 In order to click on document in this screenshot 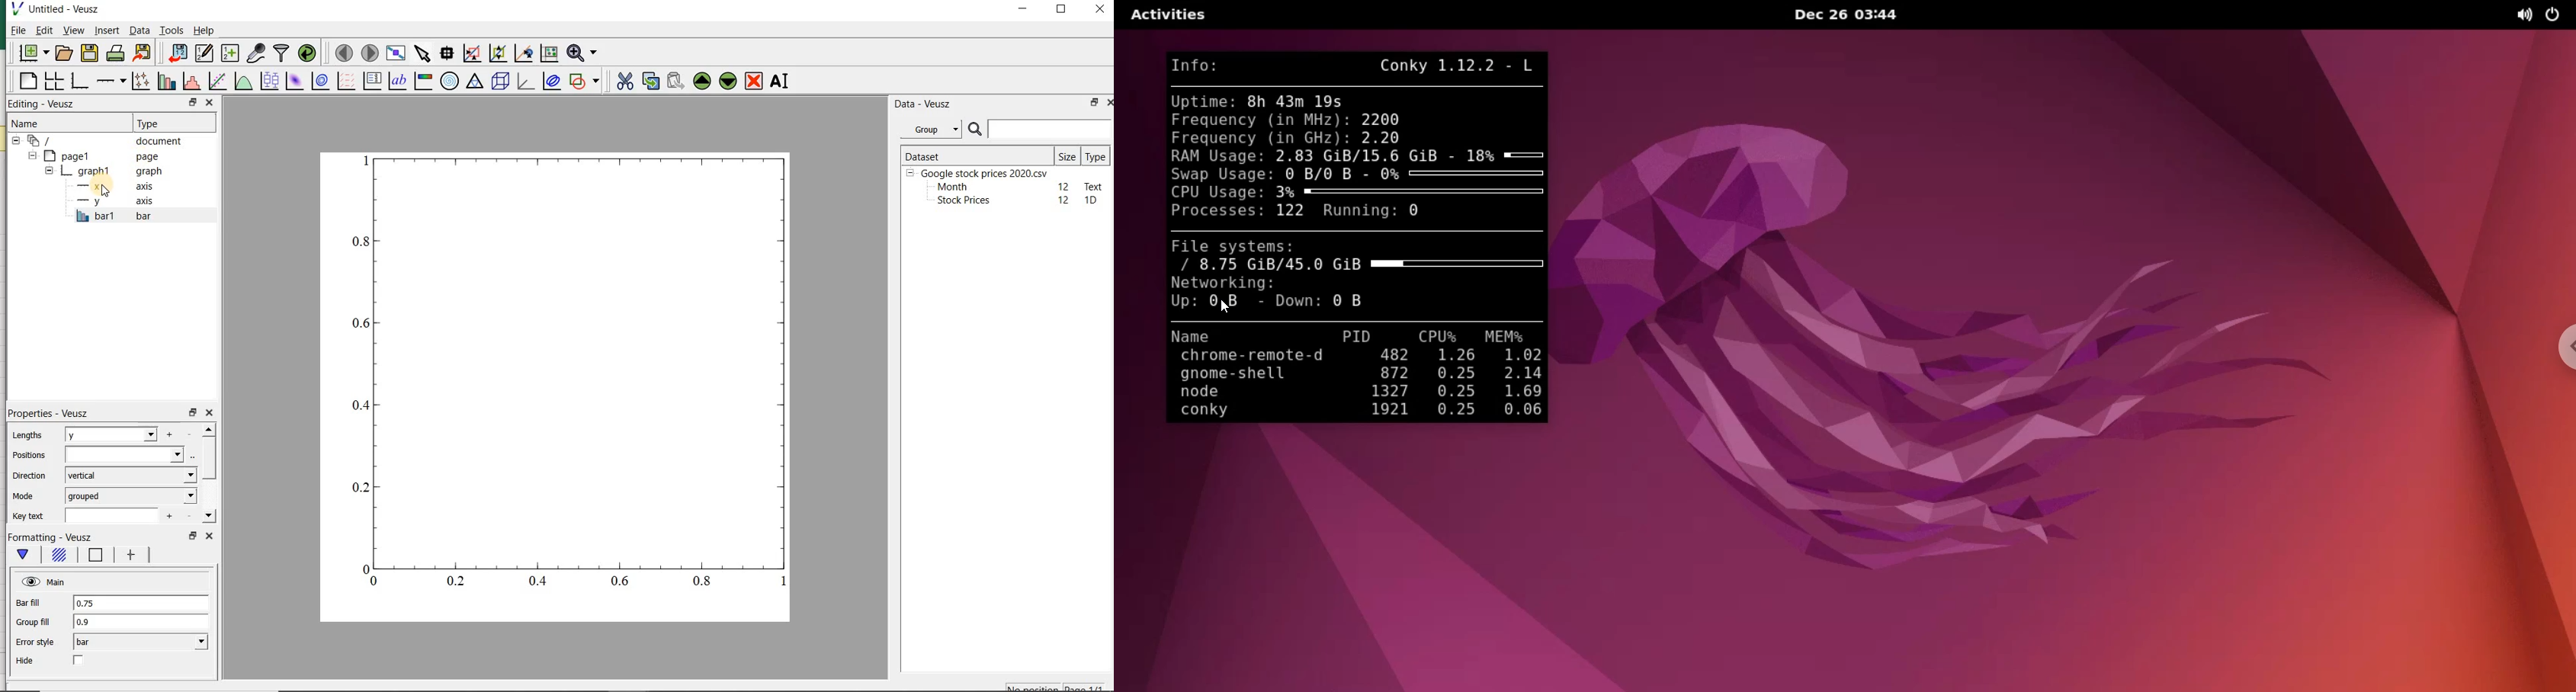, I will do `click(103, 141)`.